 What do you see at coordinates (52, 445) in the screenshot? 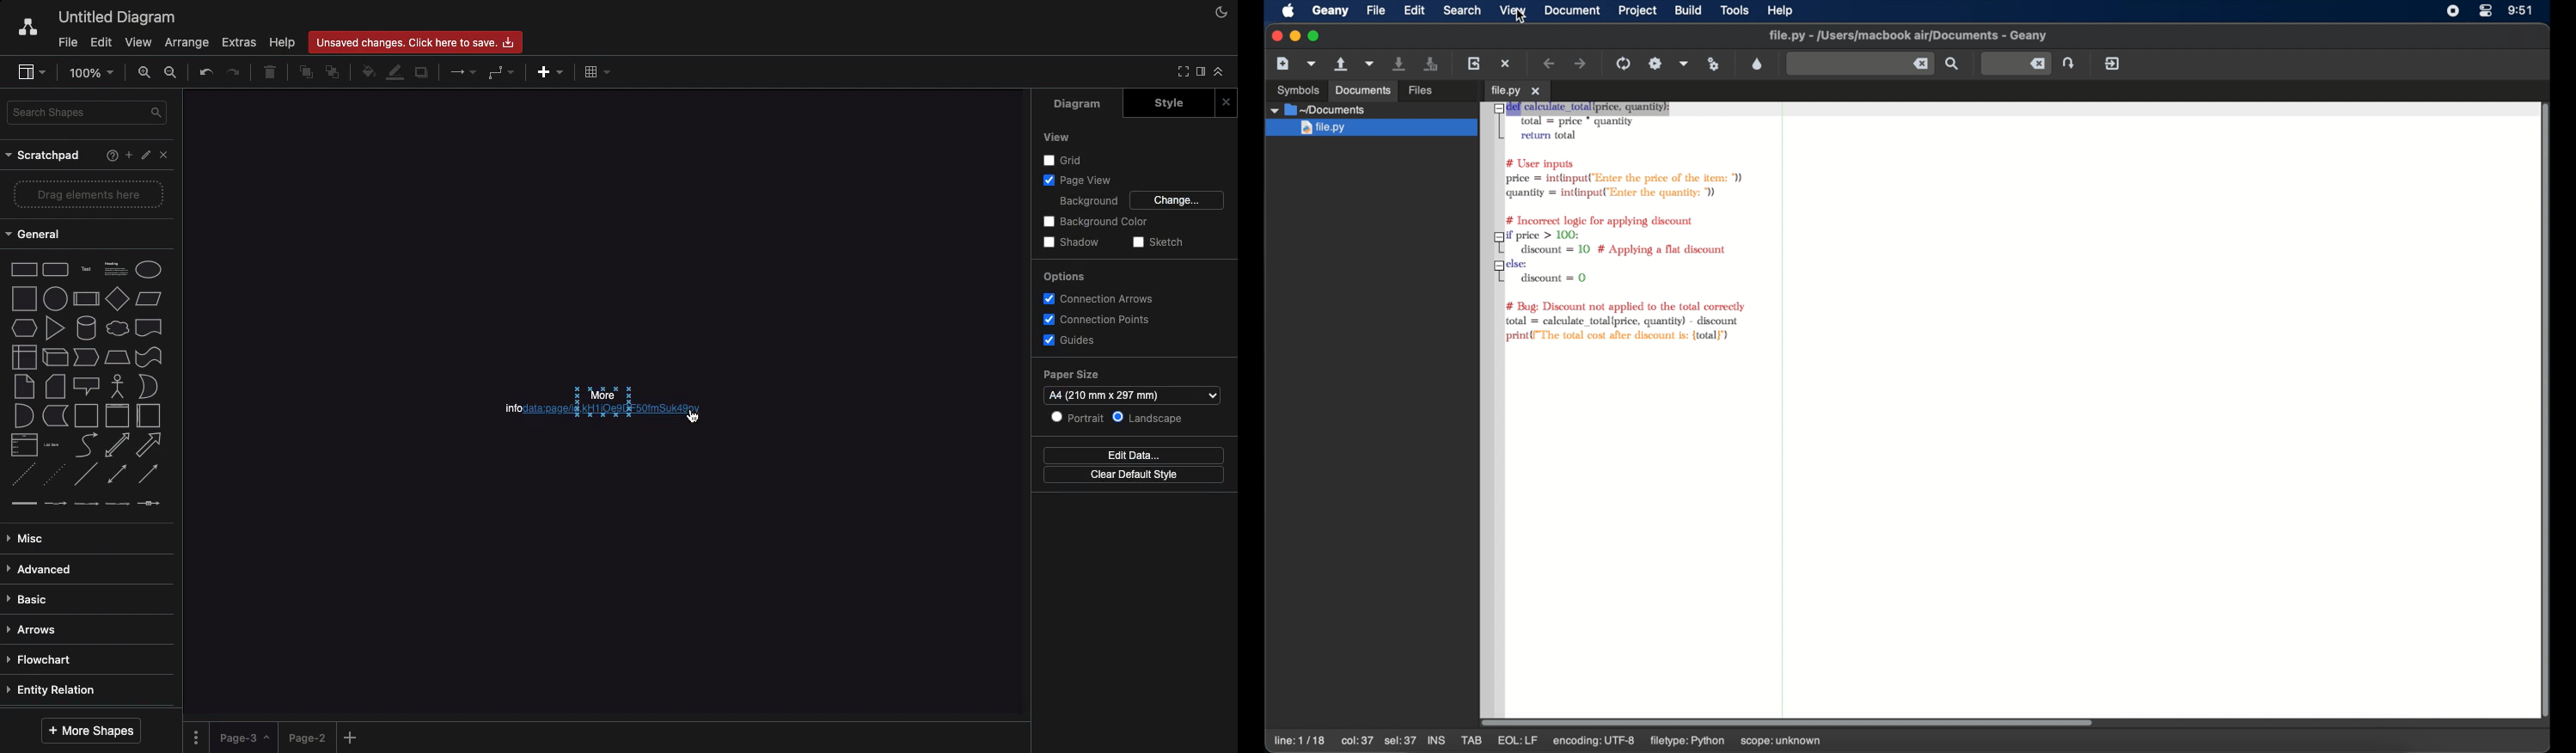
I see `list item` at bounding box center [52, 445].